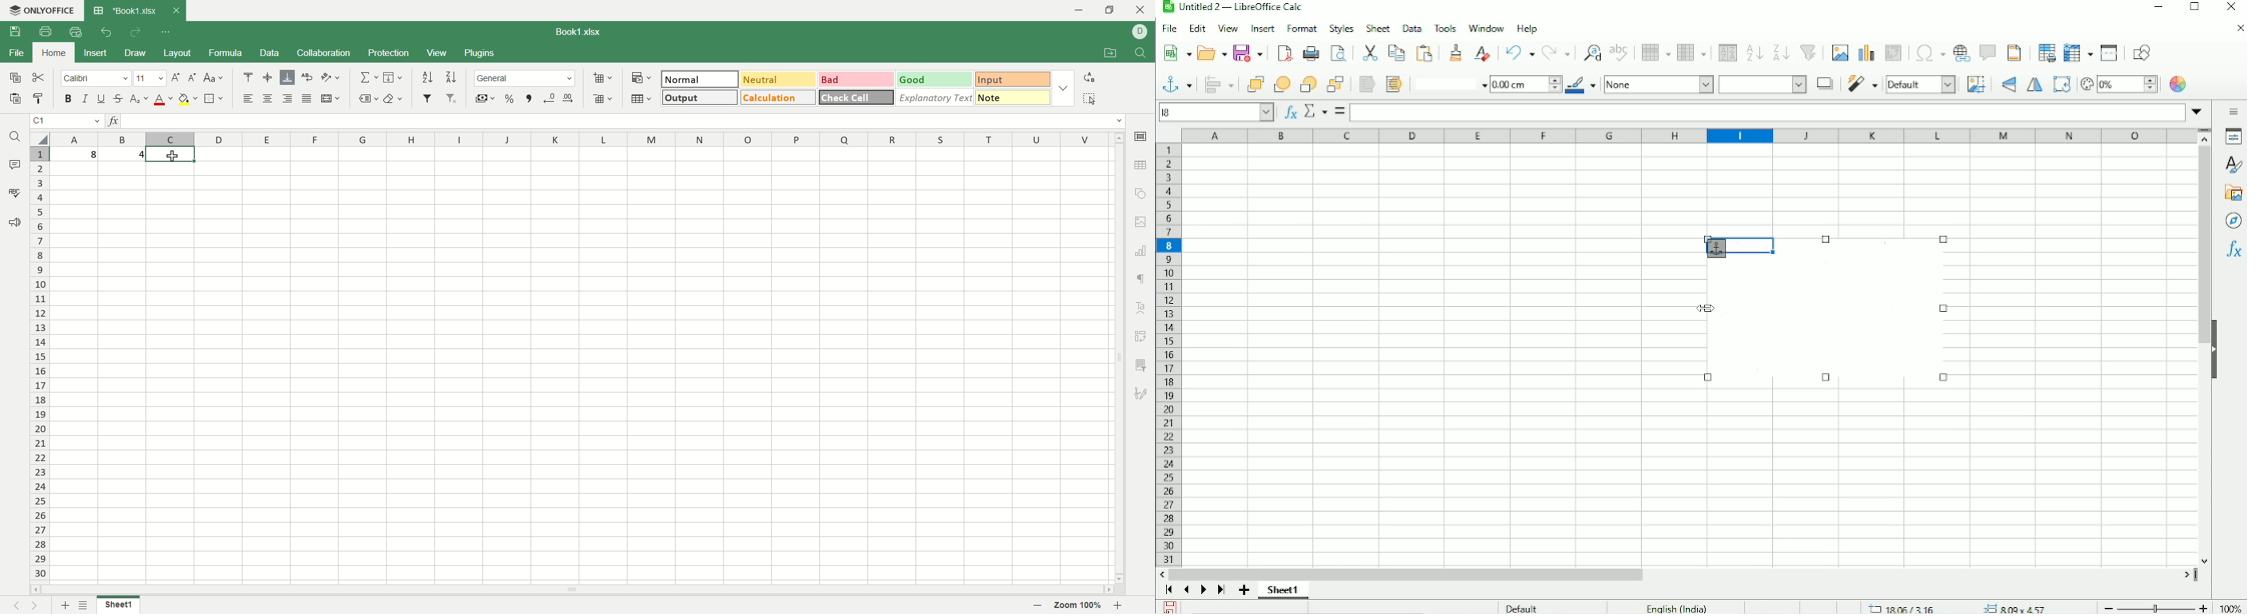 The image size is (2268, 616). Describe the element at coordinates (226, 53) in the screenshot. I see `formula` at that location.